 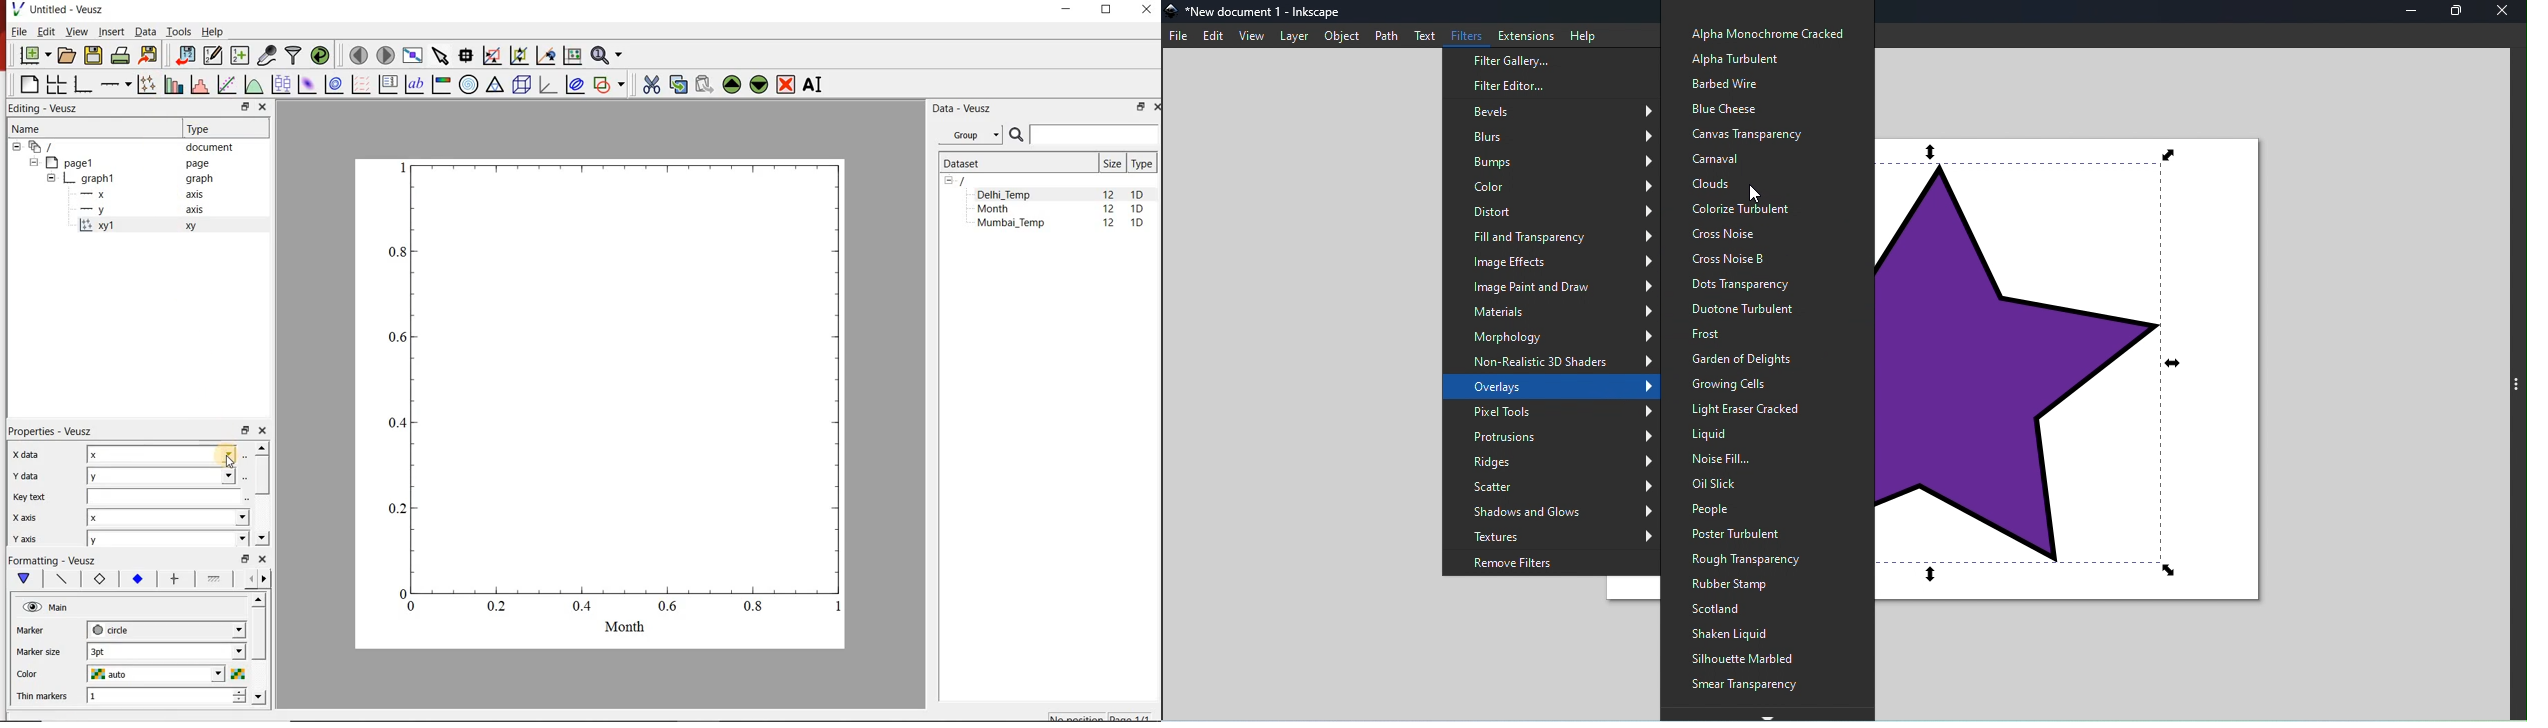 What do you see at coordinates (1553, 562) in the screenshot?
I see `Remove filters` at bounding box center [1553, 562].